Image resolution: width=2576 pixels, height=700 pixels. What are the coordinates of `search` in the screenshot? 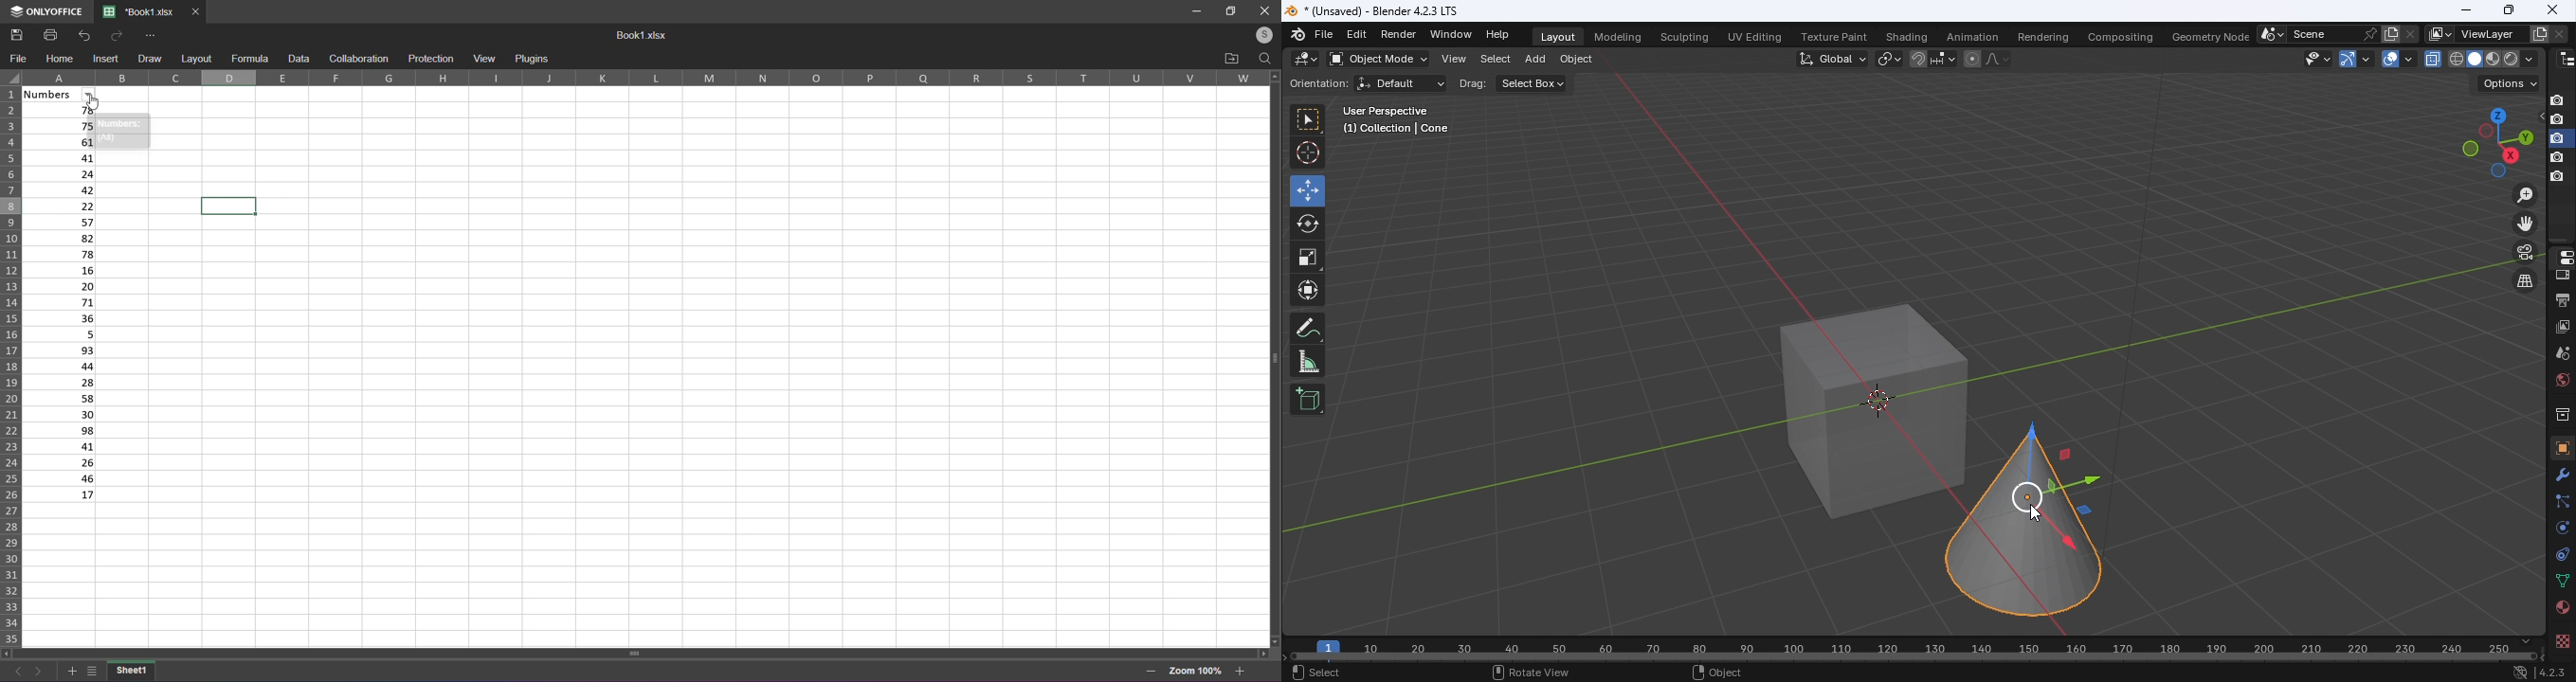 It's located at (1265, 59).